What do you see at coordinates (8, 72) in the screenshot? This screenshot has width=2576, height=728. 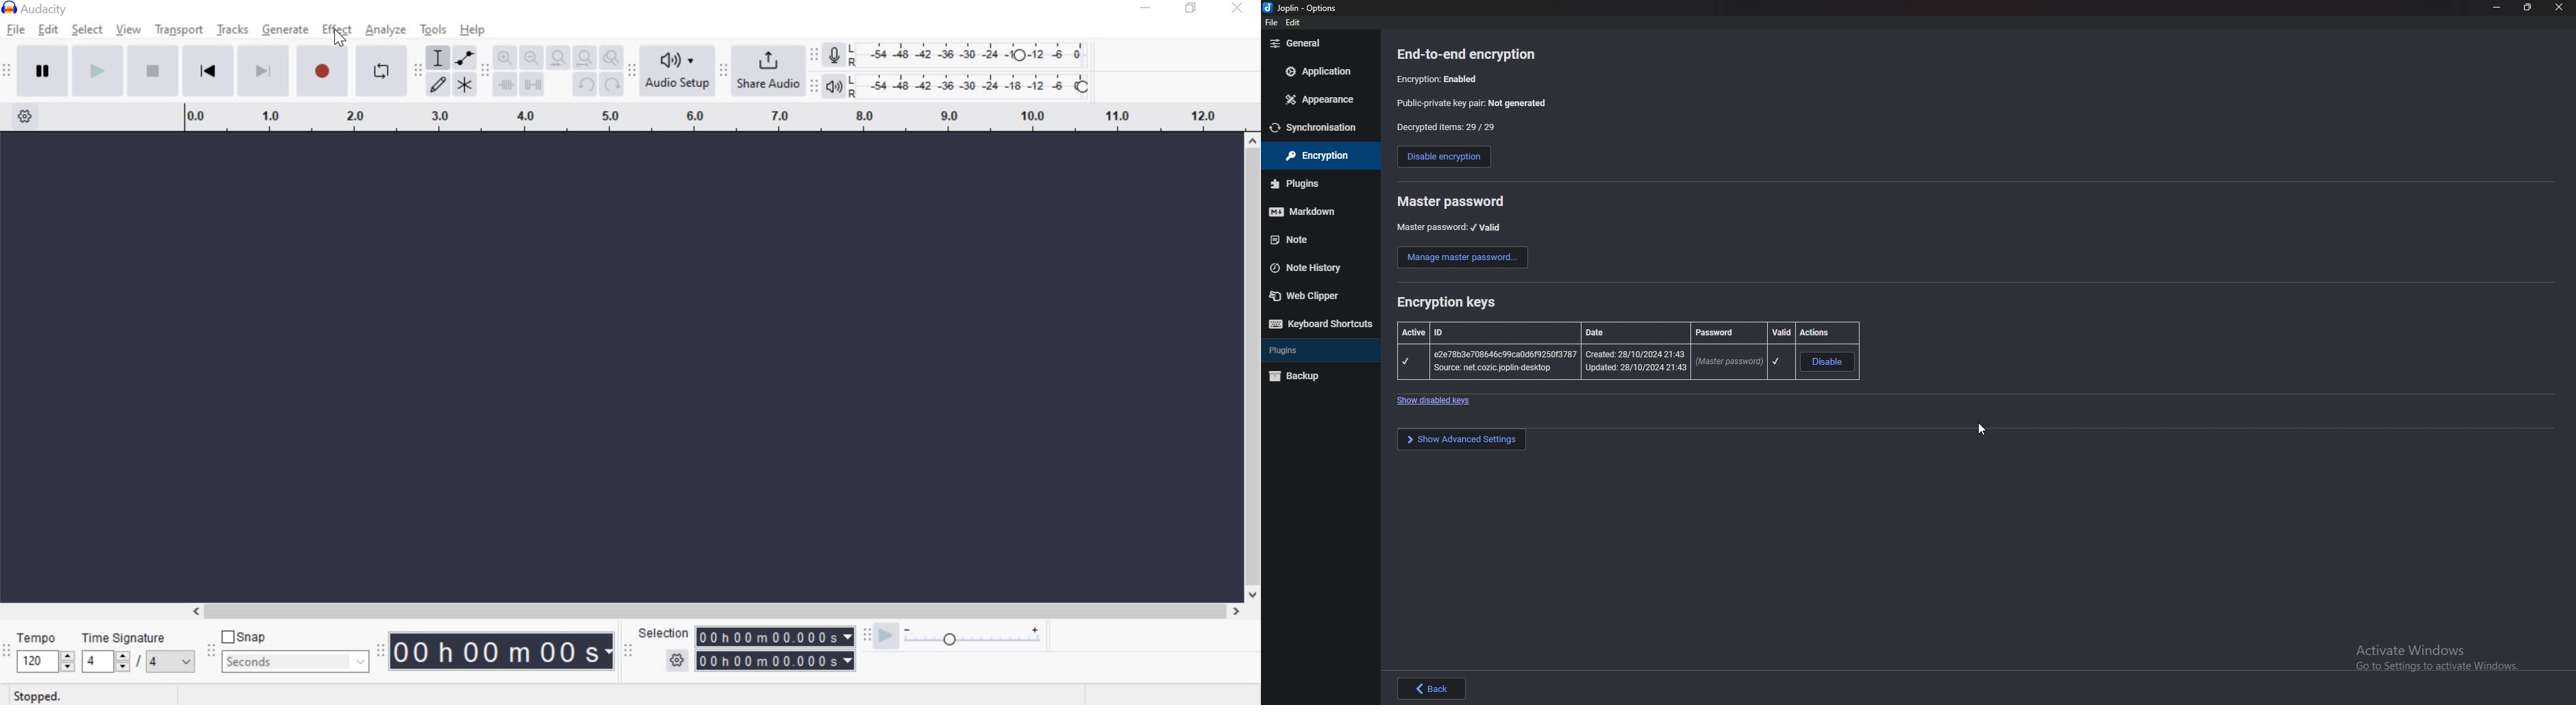 I see `Transport Toolbar` at bounding box center [8, 72].